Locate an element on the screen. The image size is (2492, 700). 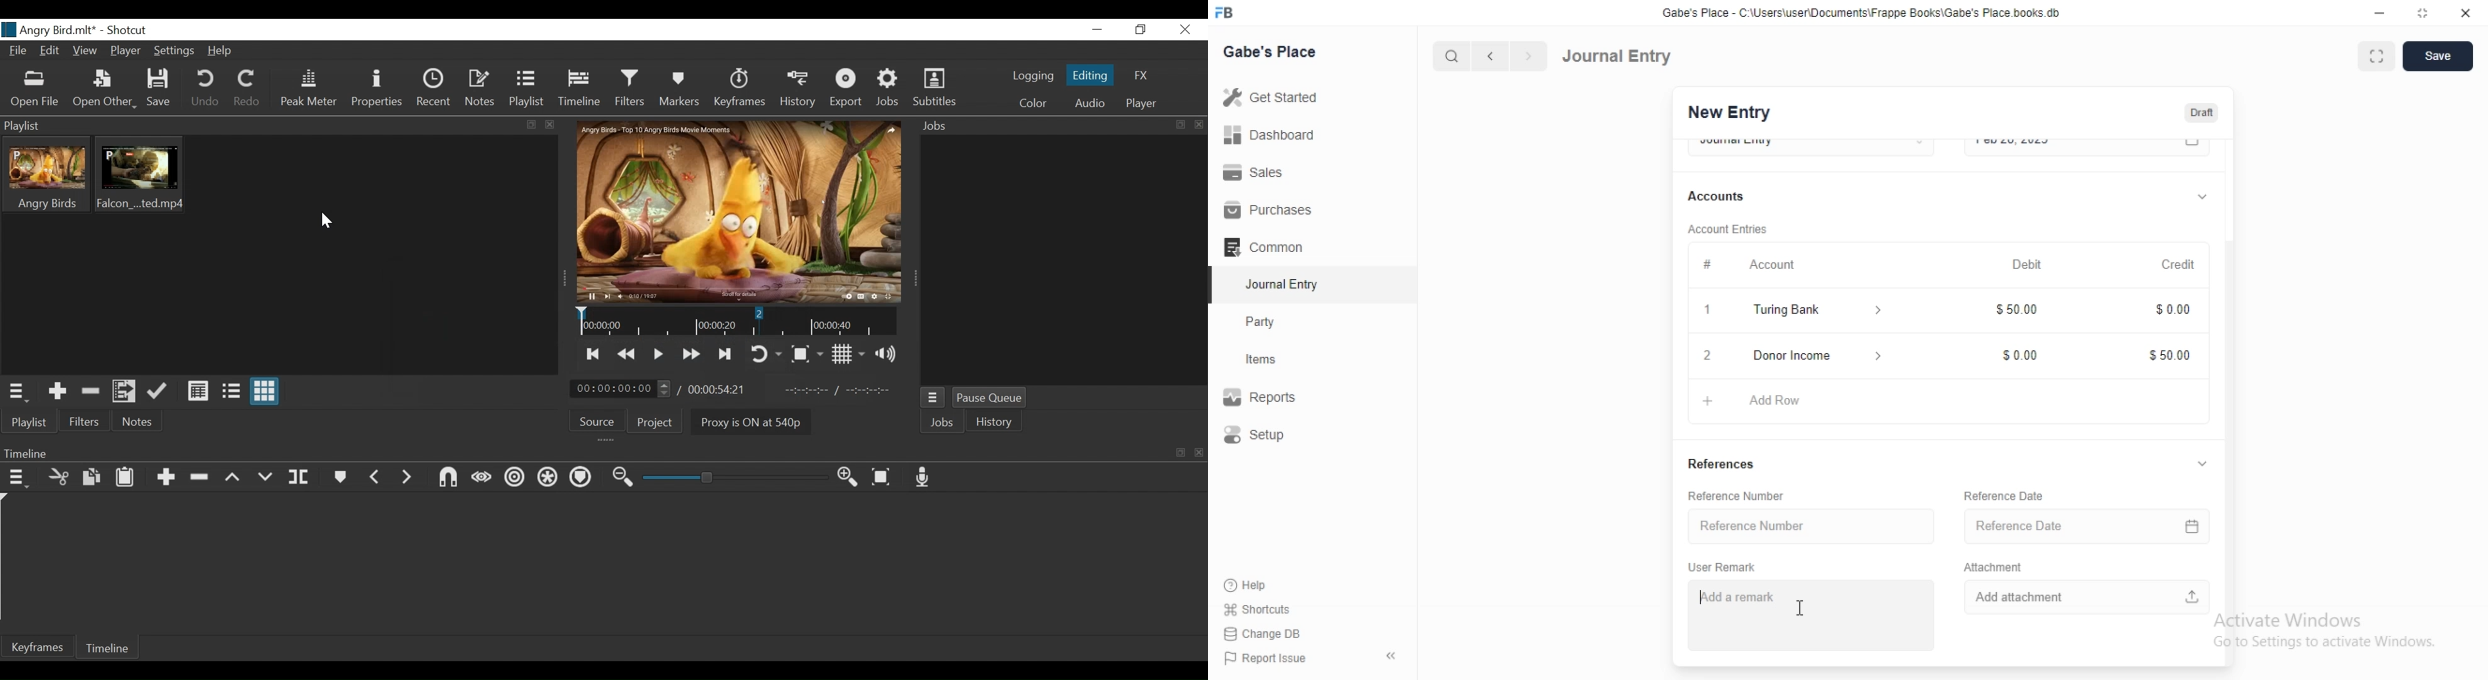
Shotcut is located at coordinates (130, 31).